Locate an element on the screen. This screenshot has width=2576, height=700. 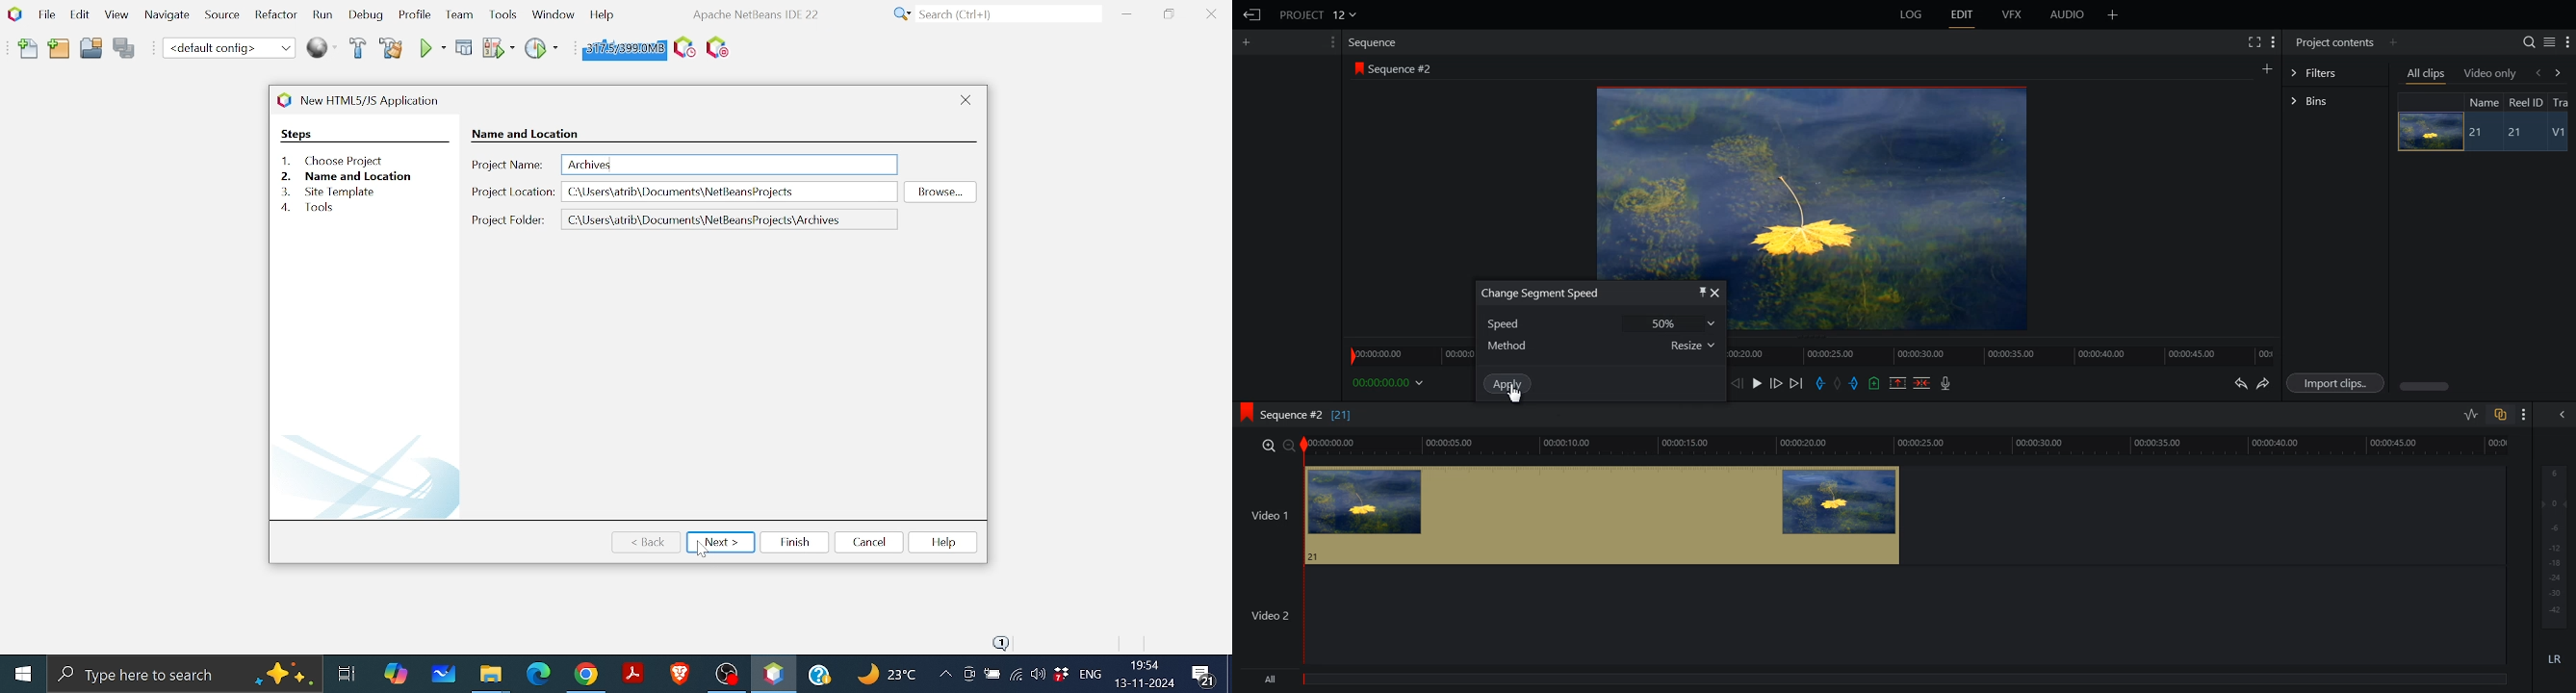
logo is located at coordinates (281, 99).